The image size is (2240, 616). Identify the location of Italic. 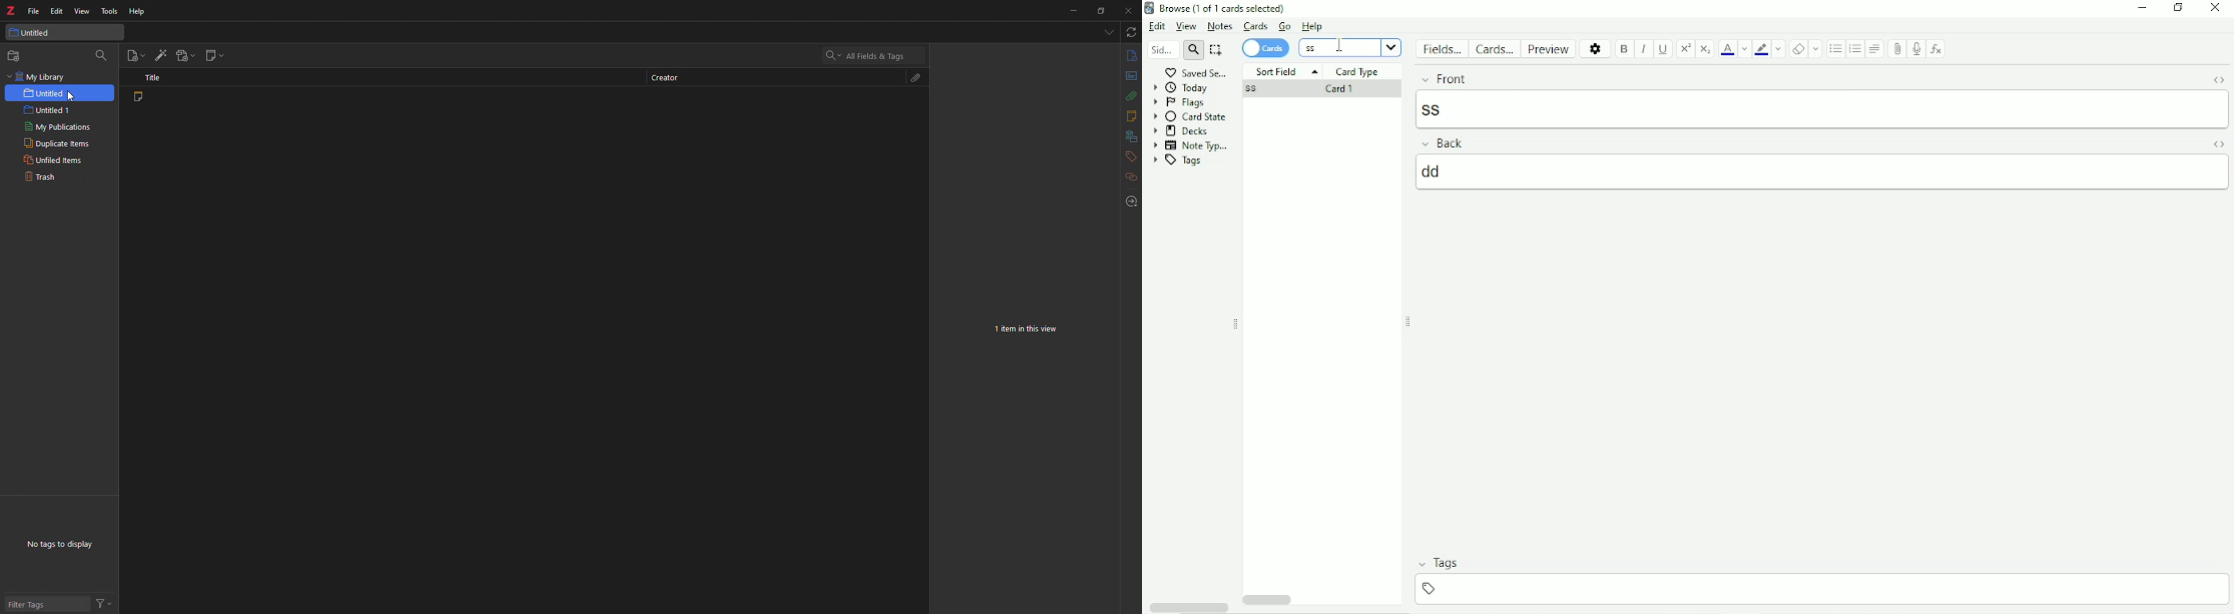
(1643, 49).